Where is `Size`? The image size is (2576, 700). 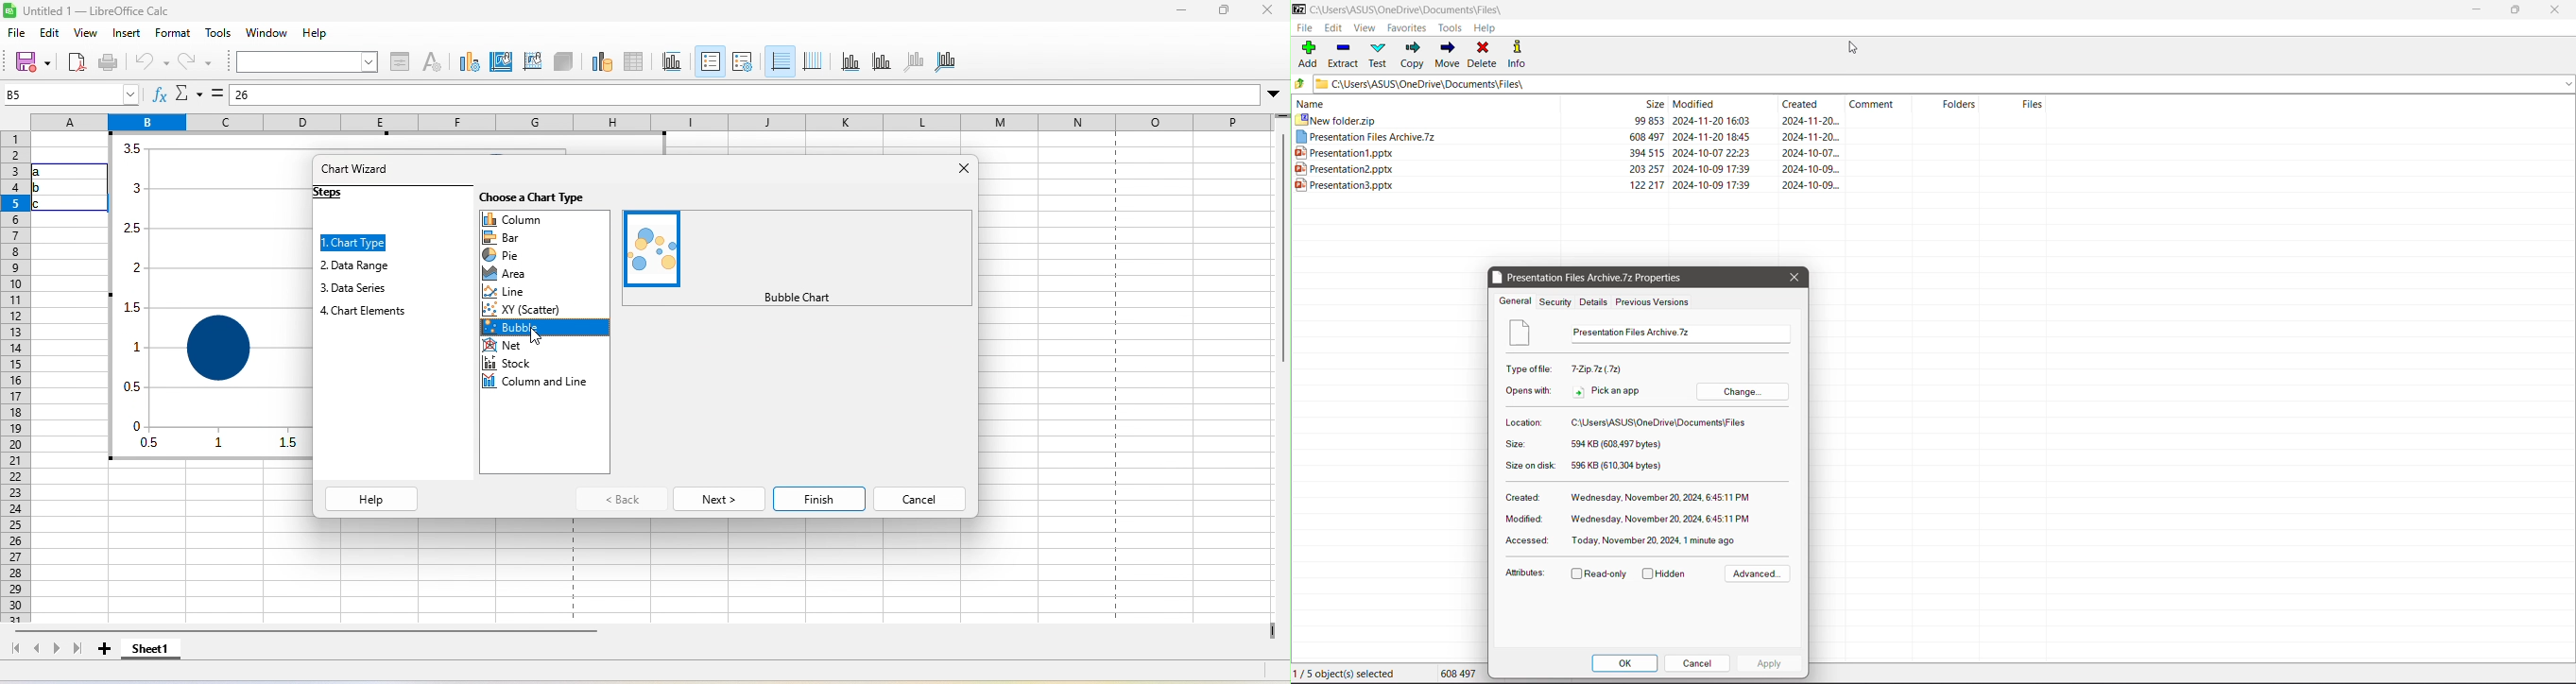
Size is located at coordinates (1615, 104).